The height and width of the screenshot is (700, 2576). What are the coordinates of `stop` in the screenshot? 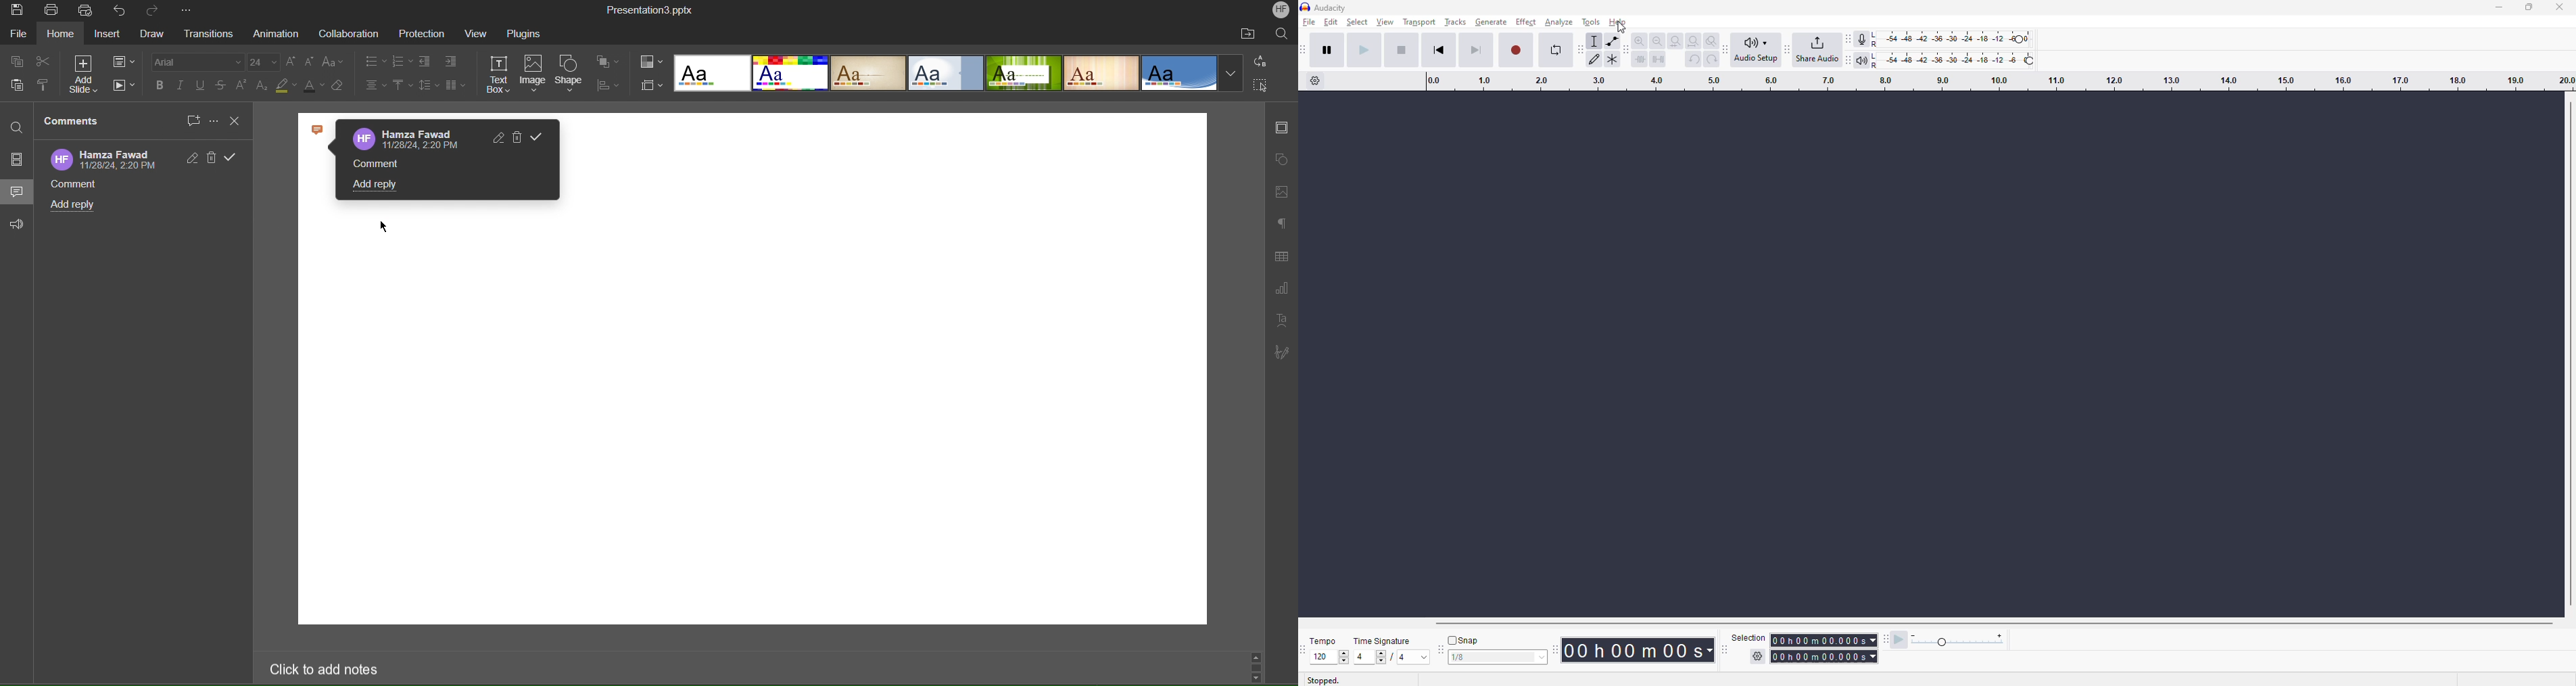 It's located at (1405, 49).